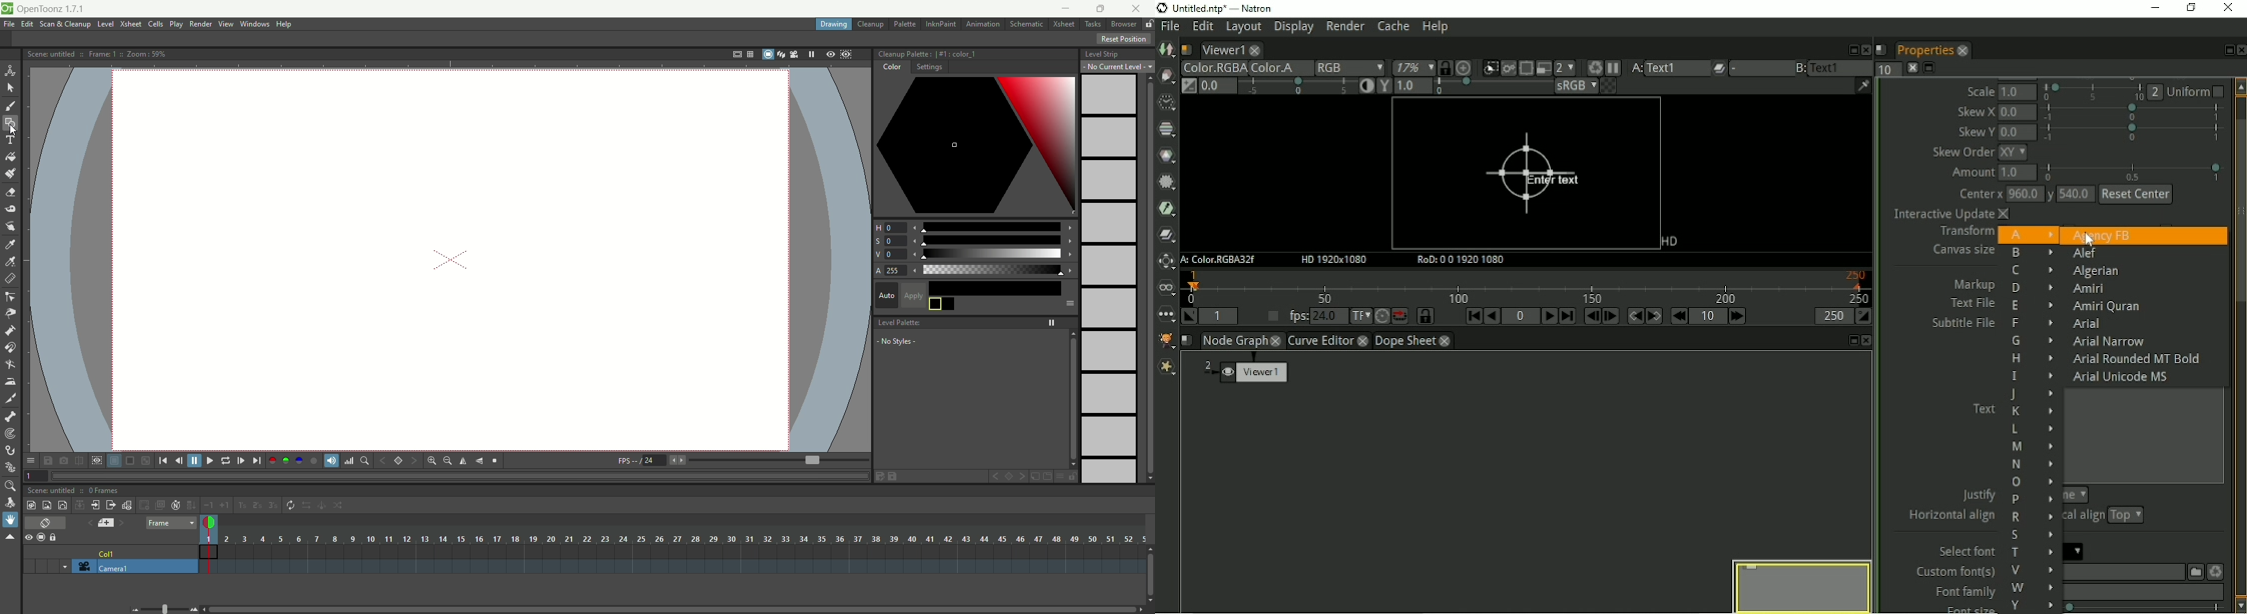 The image size is (2268, 616). What do you see at coordinates (342, 507) in the screenshot?
I see `random` at bounding box center [342, 507].